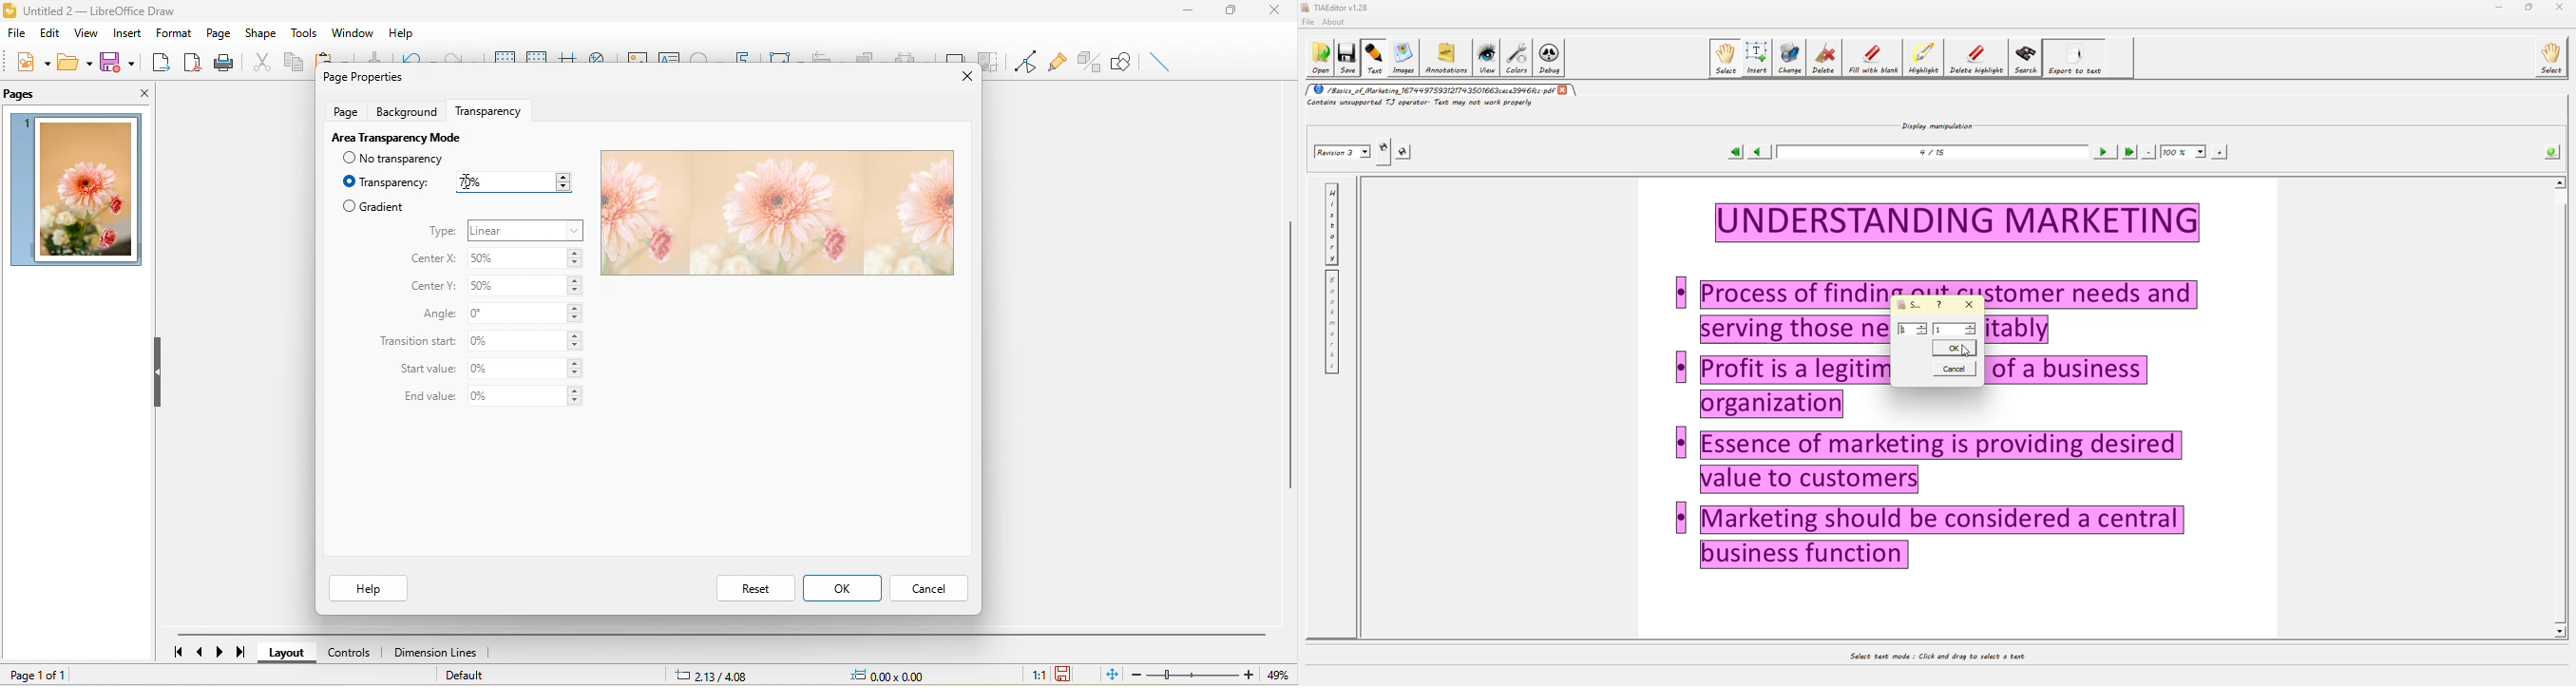  I want to click on 0%, so click(525, 397).